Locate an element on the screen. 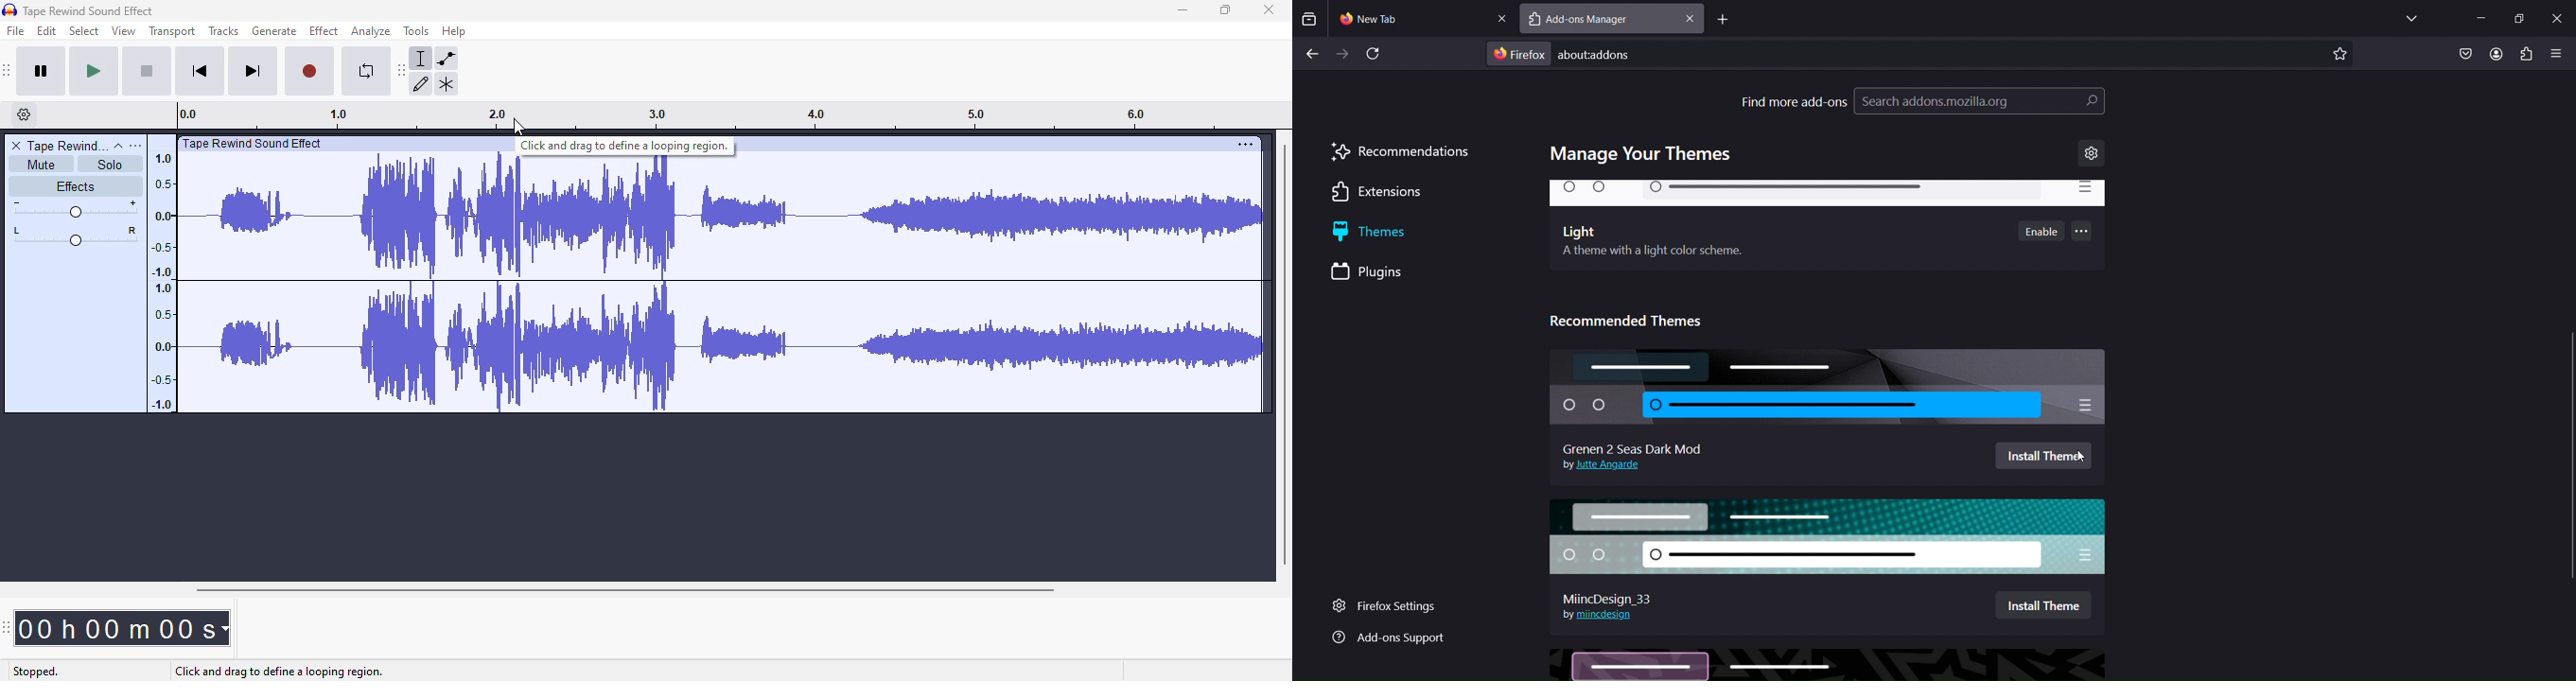  settings is located at coordinates (2092, 154).